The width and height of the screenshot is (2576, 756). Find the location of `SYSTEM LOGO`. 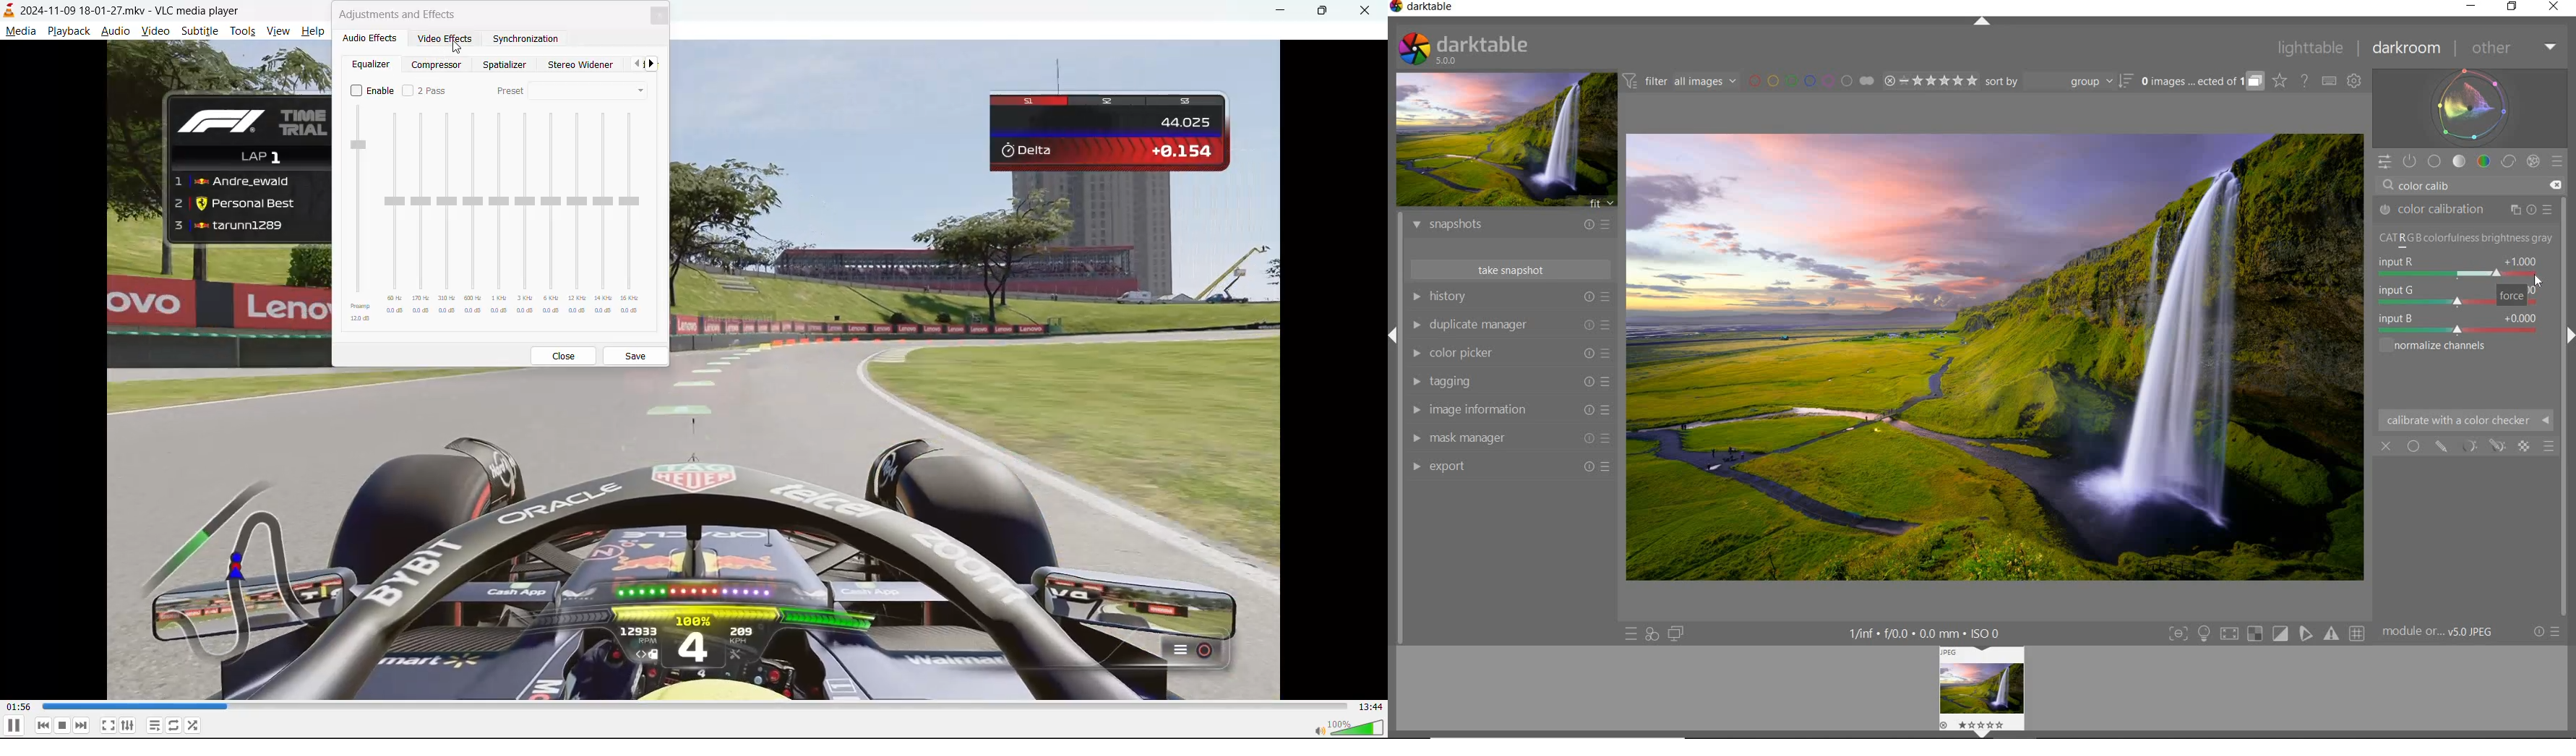

SYSTEM LOGO is located at coordinates (1464, 49).